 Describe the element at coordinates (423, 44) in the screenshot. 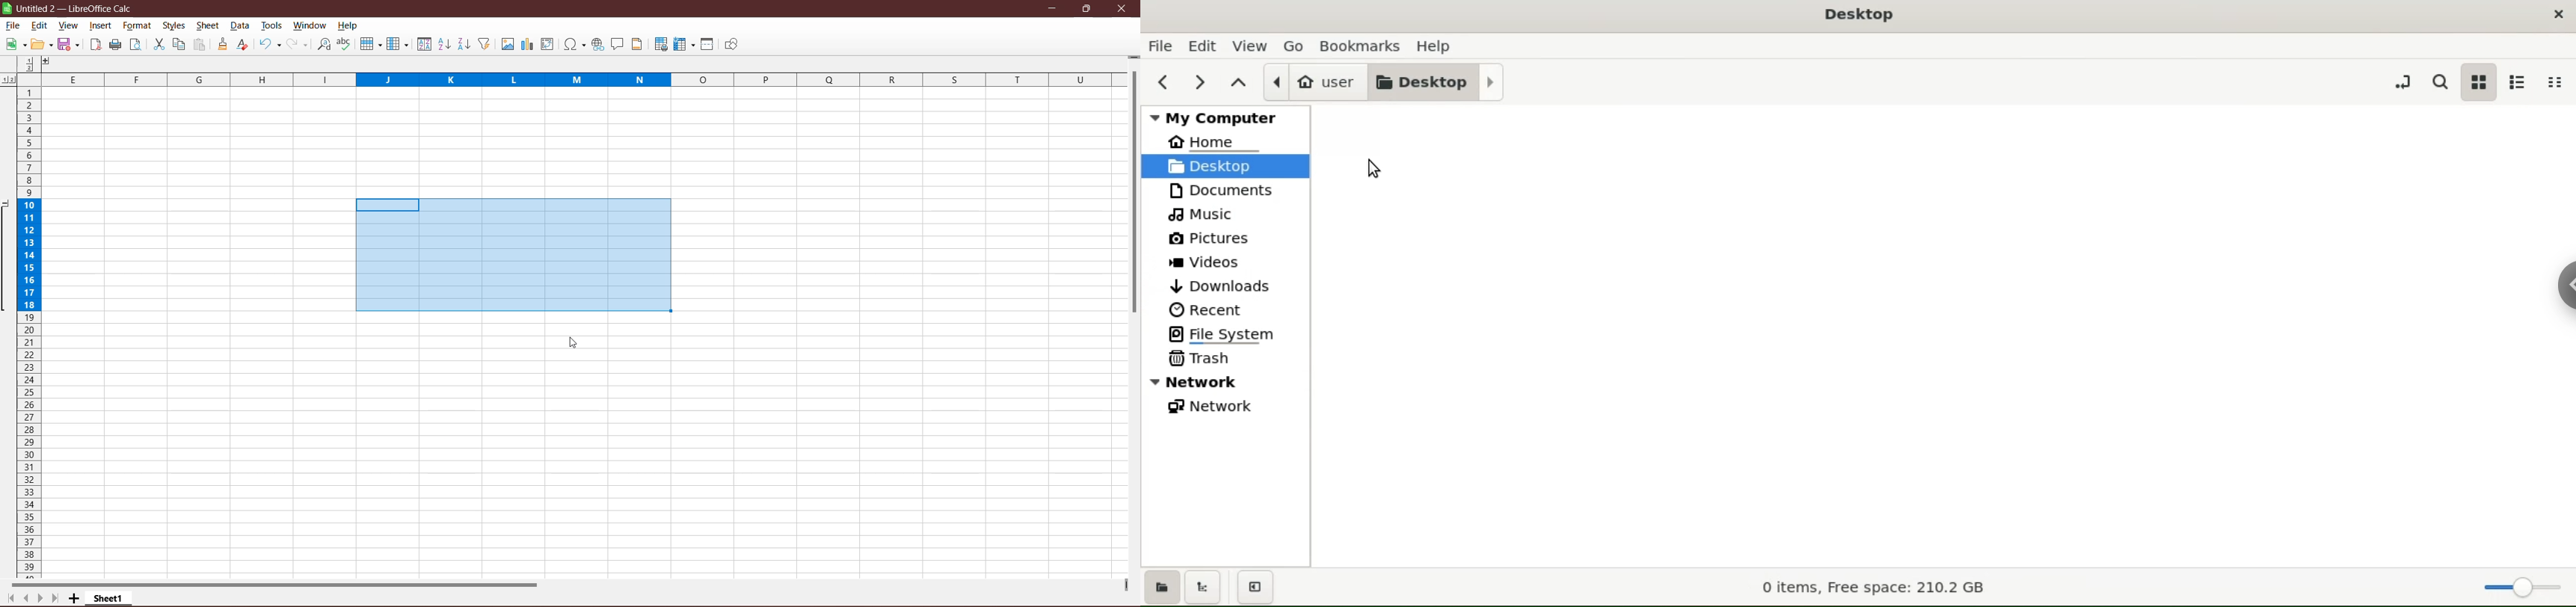

I see `Sort` at that location.